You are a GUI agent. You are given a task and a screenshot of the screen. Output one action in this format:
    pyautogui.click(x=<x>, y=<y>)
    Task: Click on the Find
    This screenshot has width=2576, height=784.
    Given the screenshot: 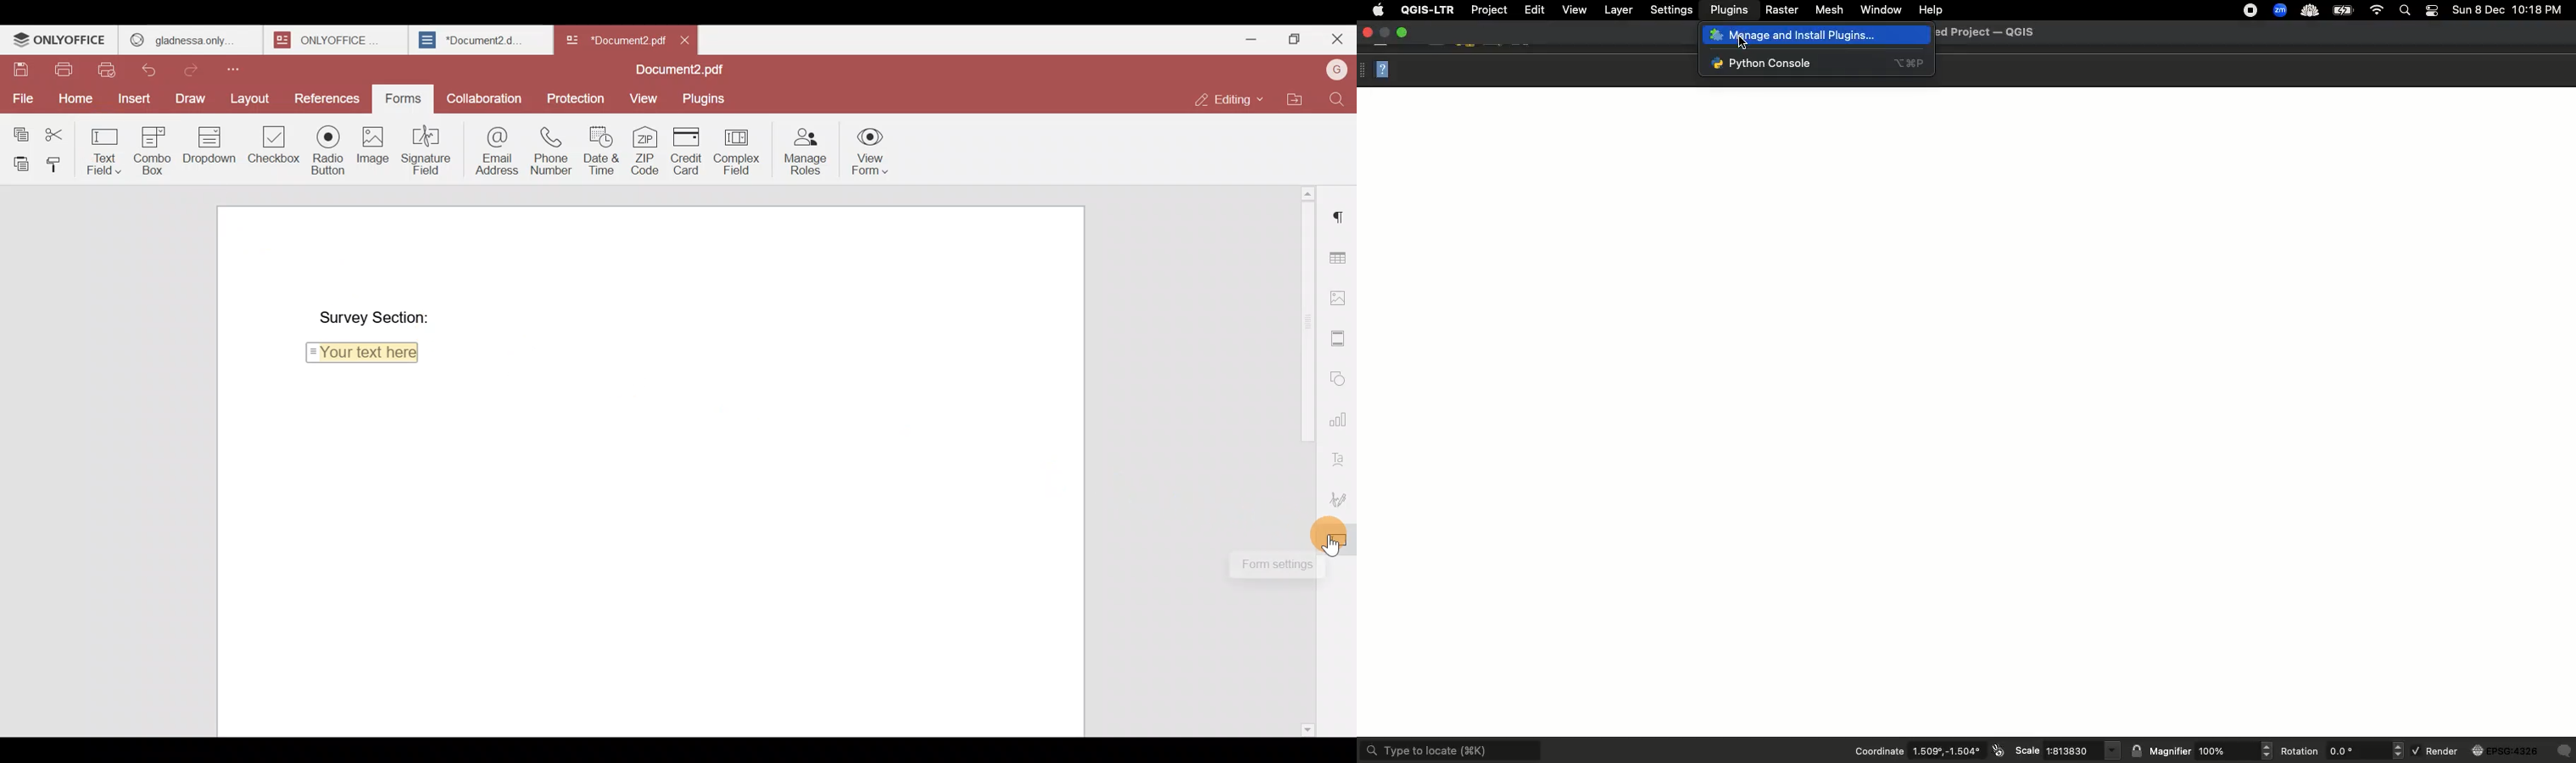 What is the action you would take?
    pyautogui.click(x=1340, y=100)
    